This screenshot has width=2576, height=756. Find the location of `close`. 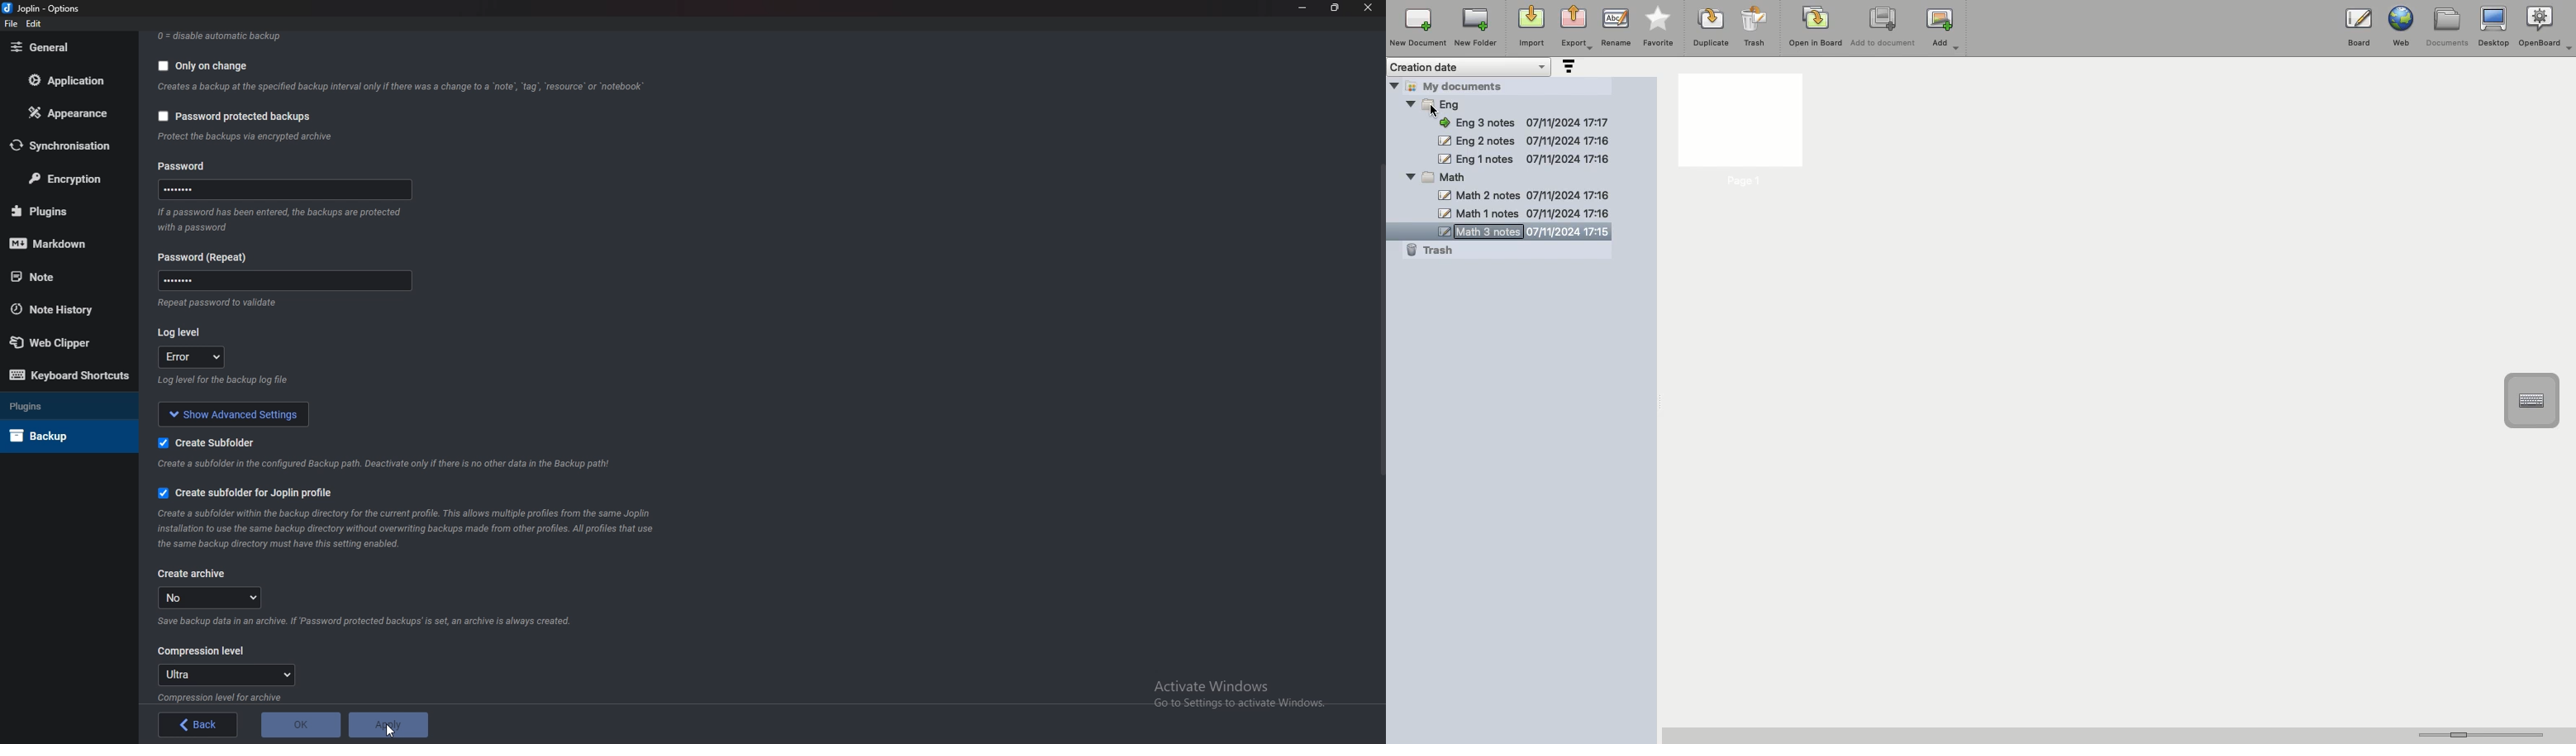

close is located at coordinates (1367, 8).